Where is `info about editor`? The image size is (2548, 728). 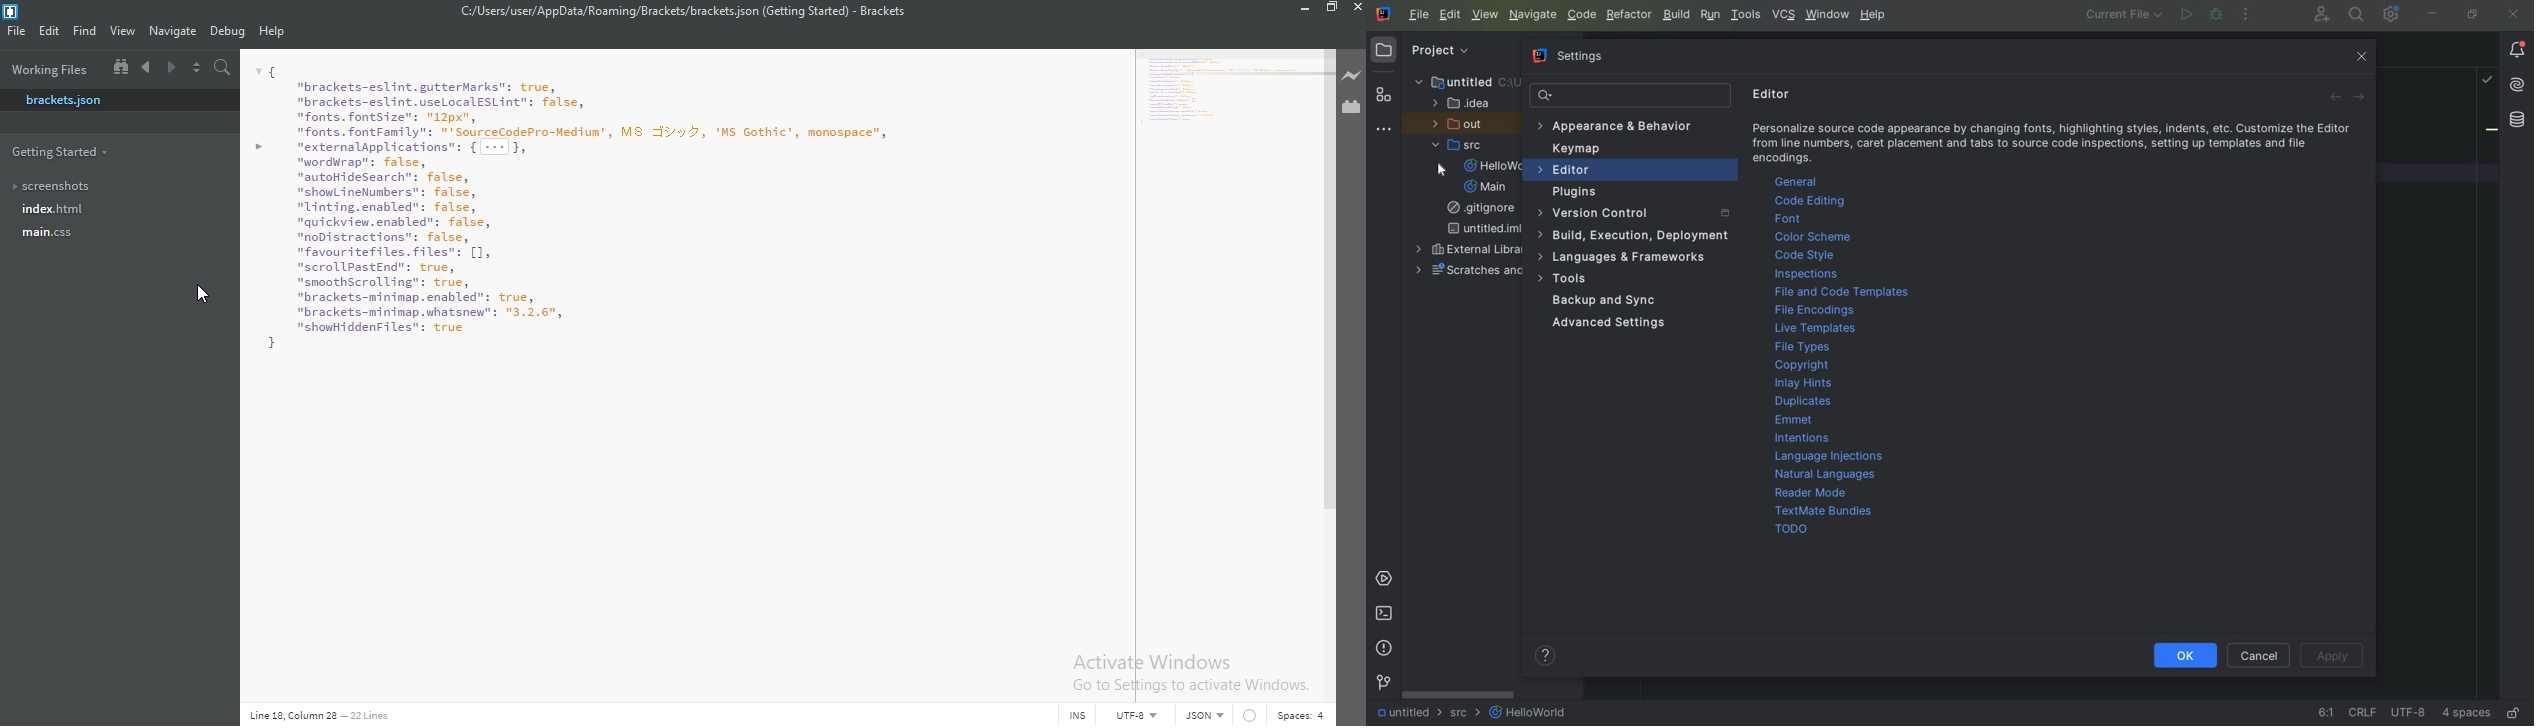
info about editor is located at coordinates (2054, 140).